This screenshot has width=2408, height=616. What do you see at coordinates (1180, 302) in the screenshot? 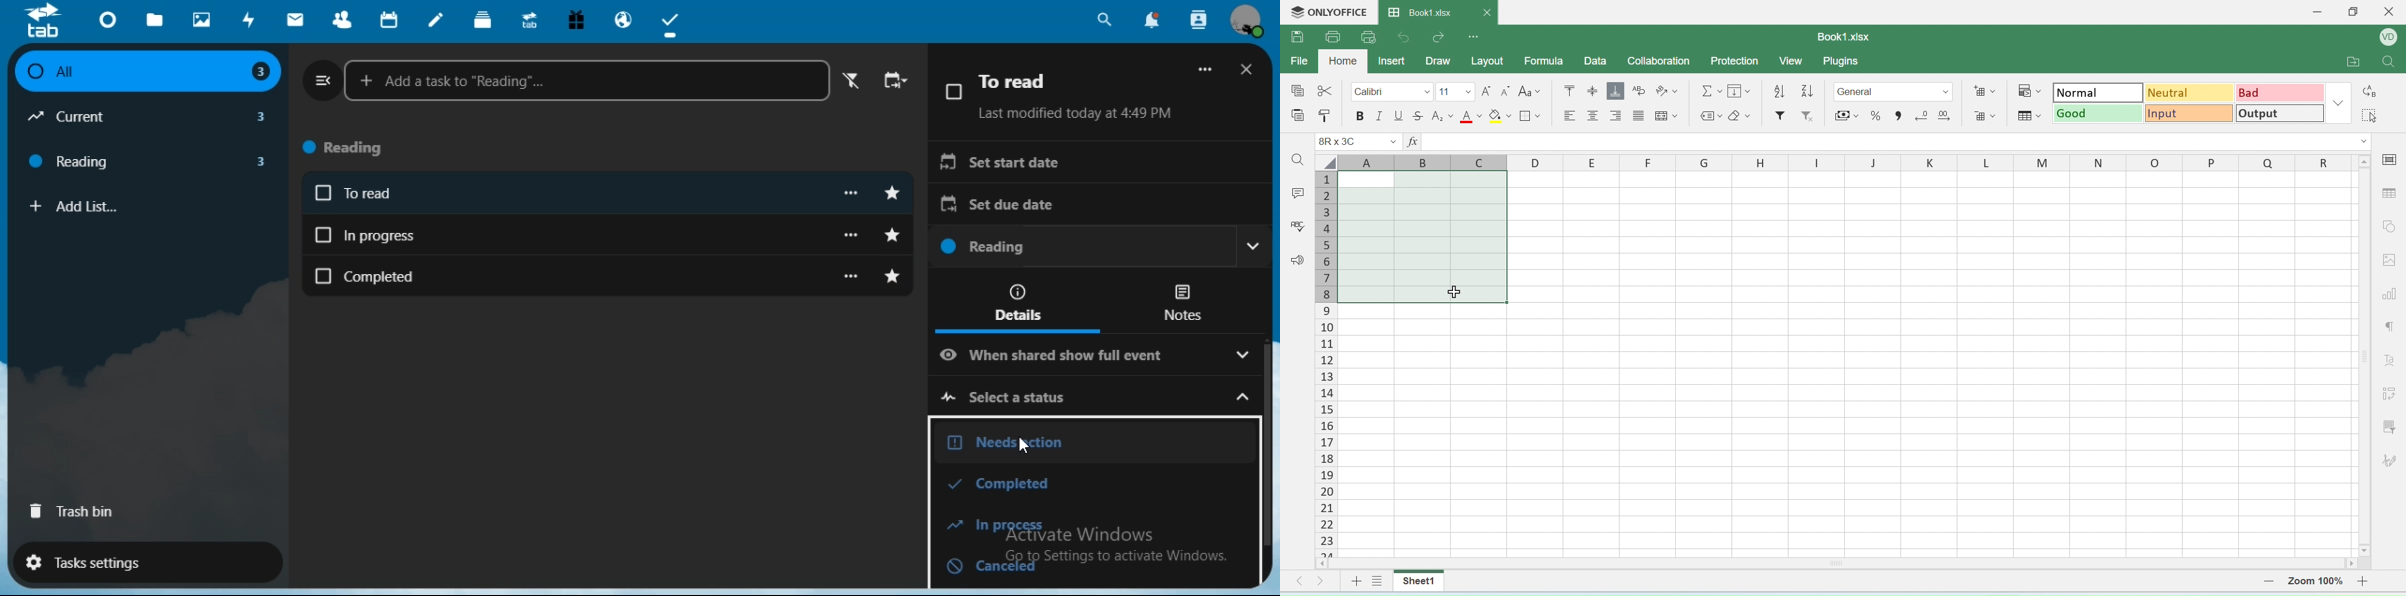
I see `notes` at bounding box center [1180, 302].